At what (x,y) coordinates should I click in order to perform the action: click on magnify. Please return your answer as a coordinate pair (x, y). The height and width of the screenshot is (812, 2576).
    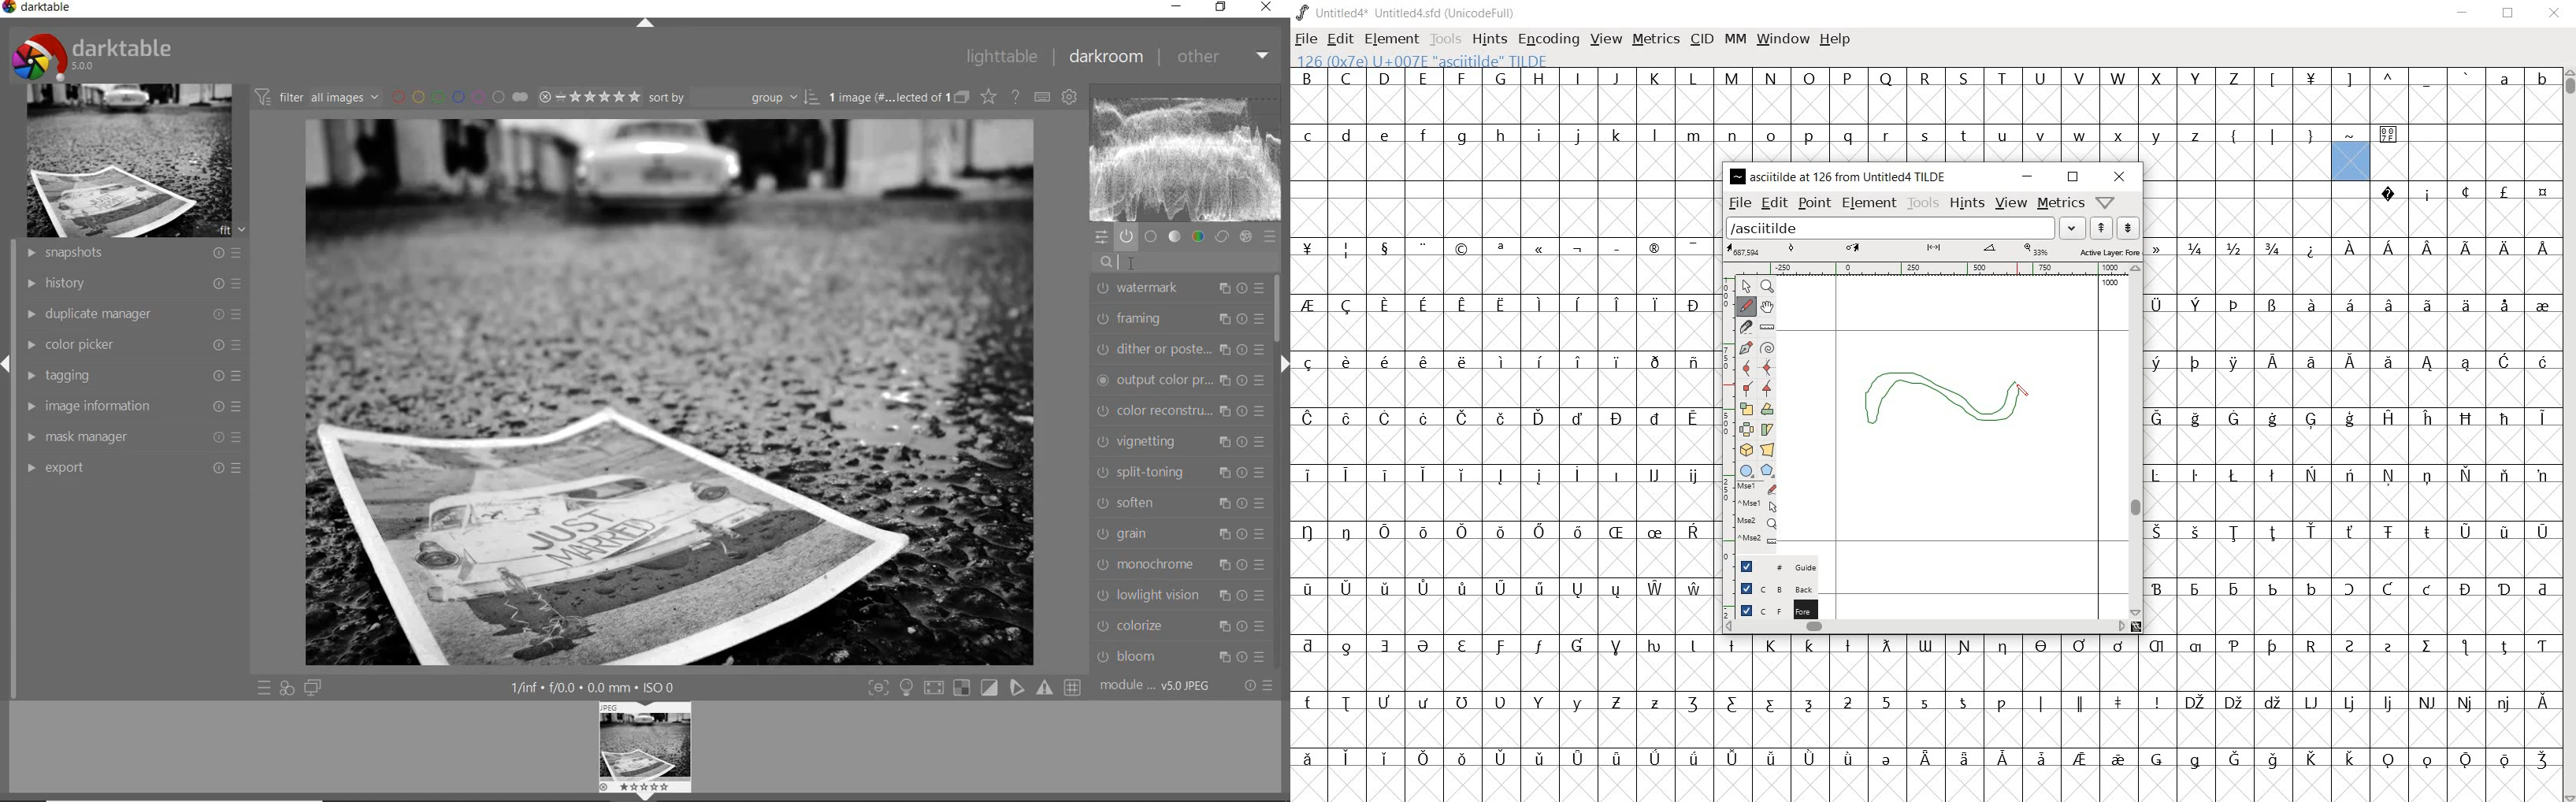
    Looking at the image, I should click on (1769, 287).